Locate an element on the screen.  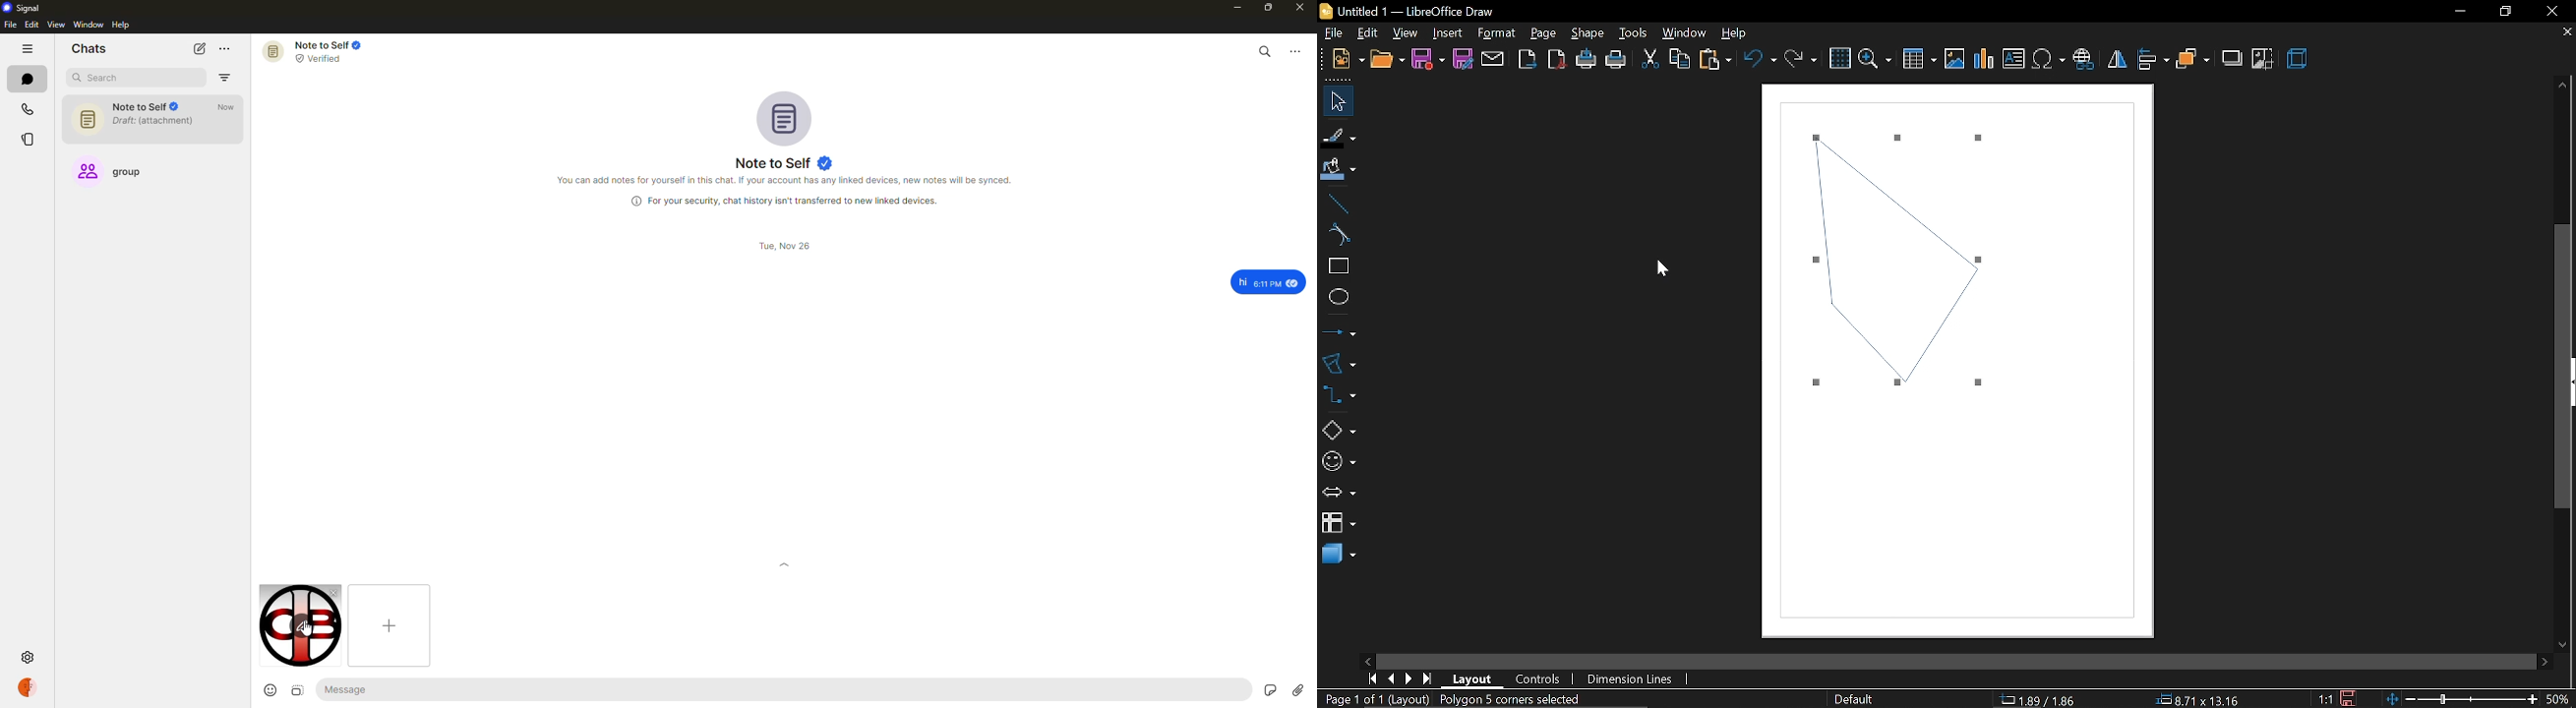
position 00X00 is located at coordinates (2194, 696).